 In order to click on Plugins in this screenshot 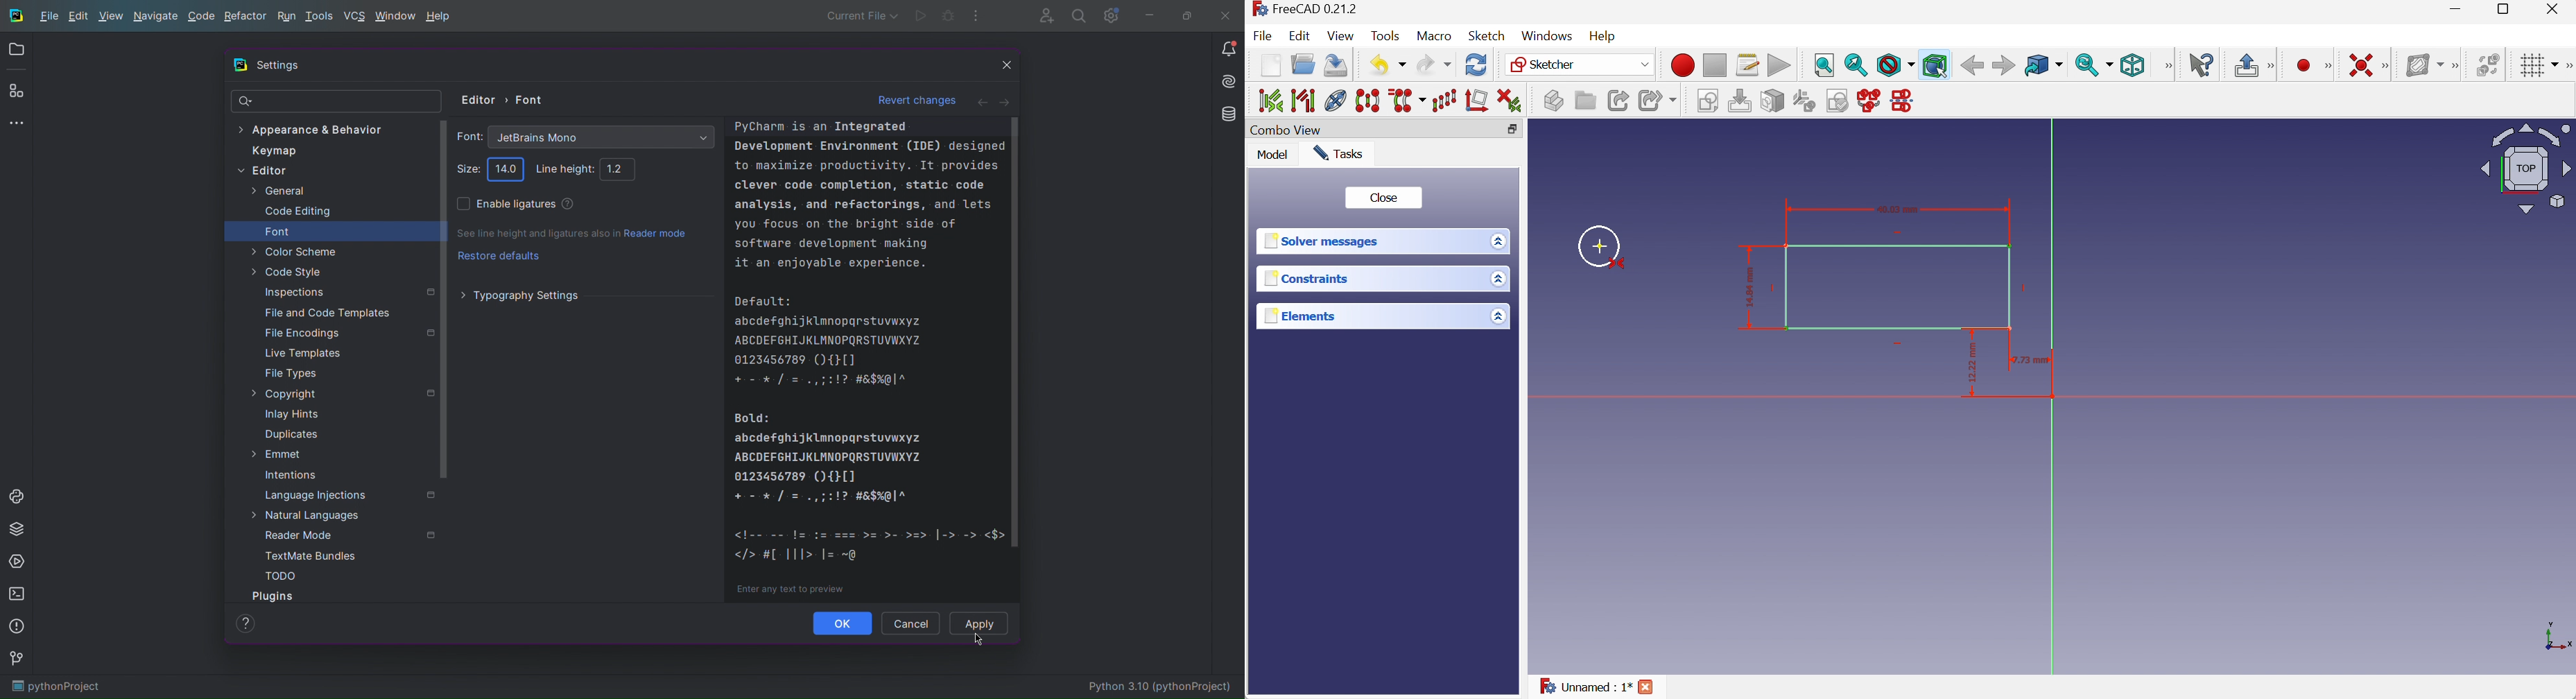, I will do `click(17, 93)`.